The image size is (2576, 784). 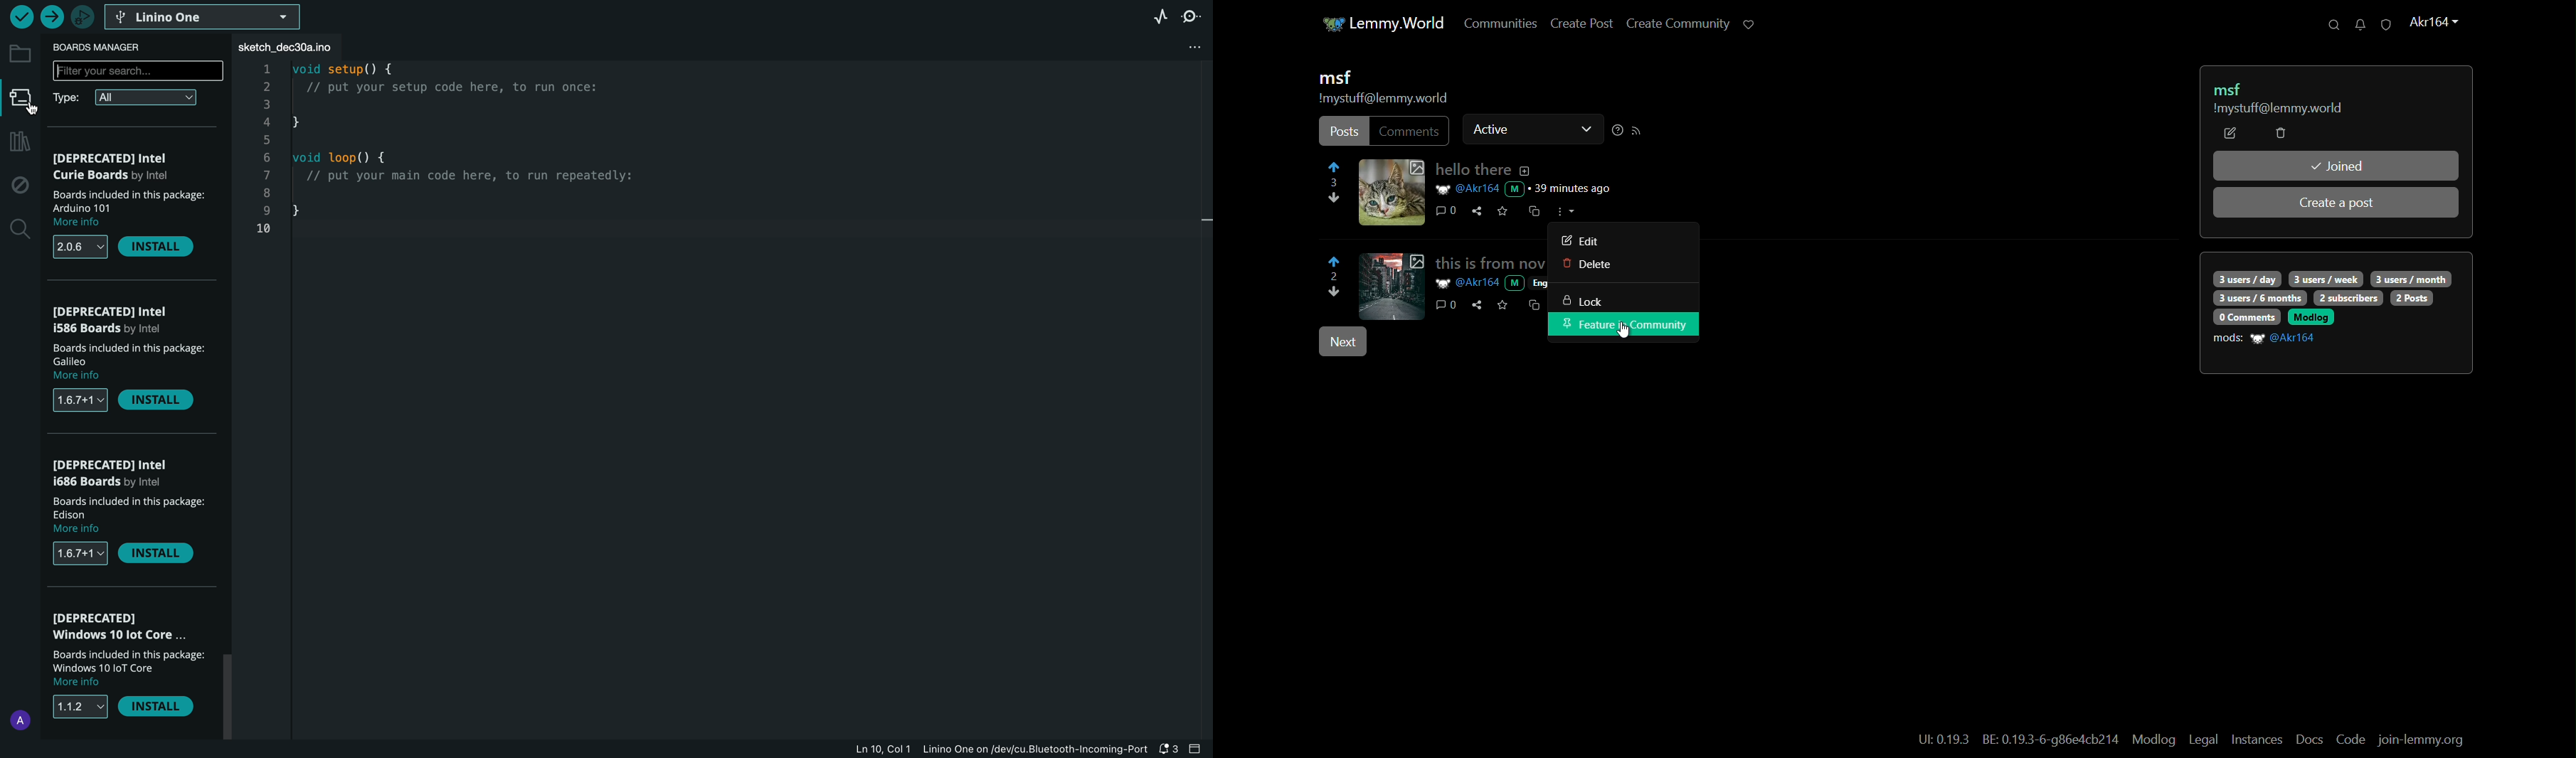 What do you see at coordinates (1487, 262) in the screenshot?
I see `post-2` at bounding box center [1487, 262].